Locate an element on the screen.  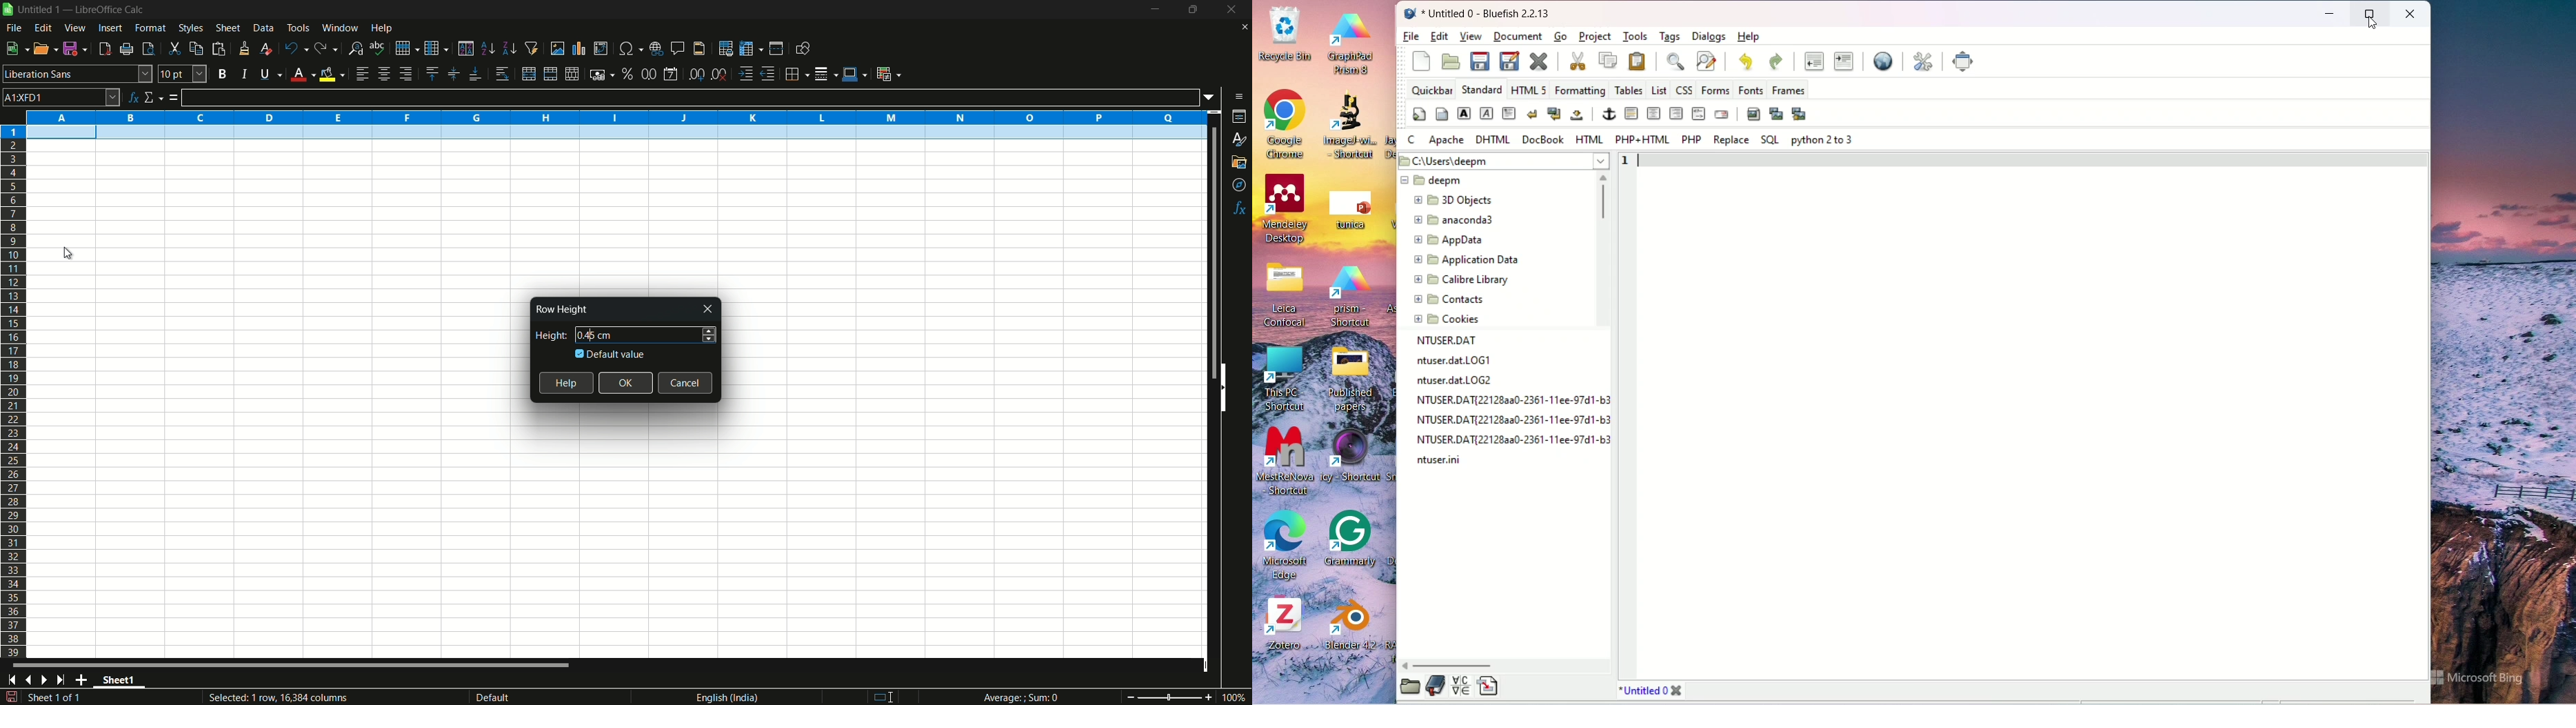
function wizard is located at coordinates (133, 97).